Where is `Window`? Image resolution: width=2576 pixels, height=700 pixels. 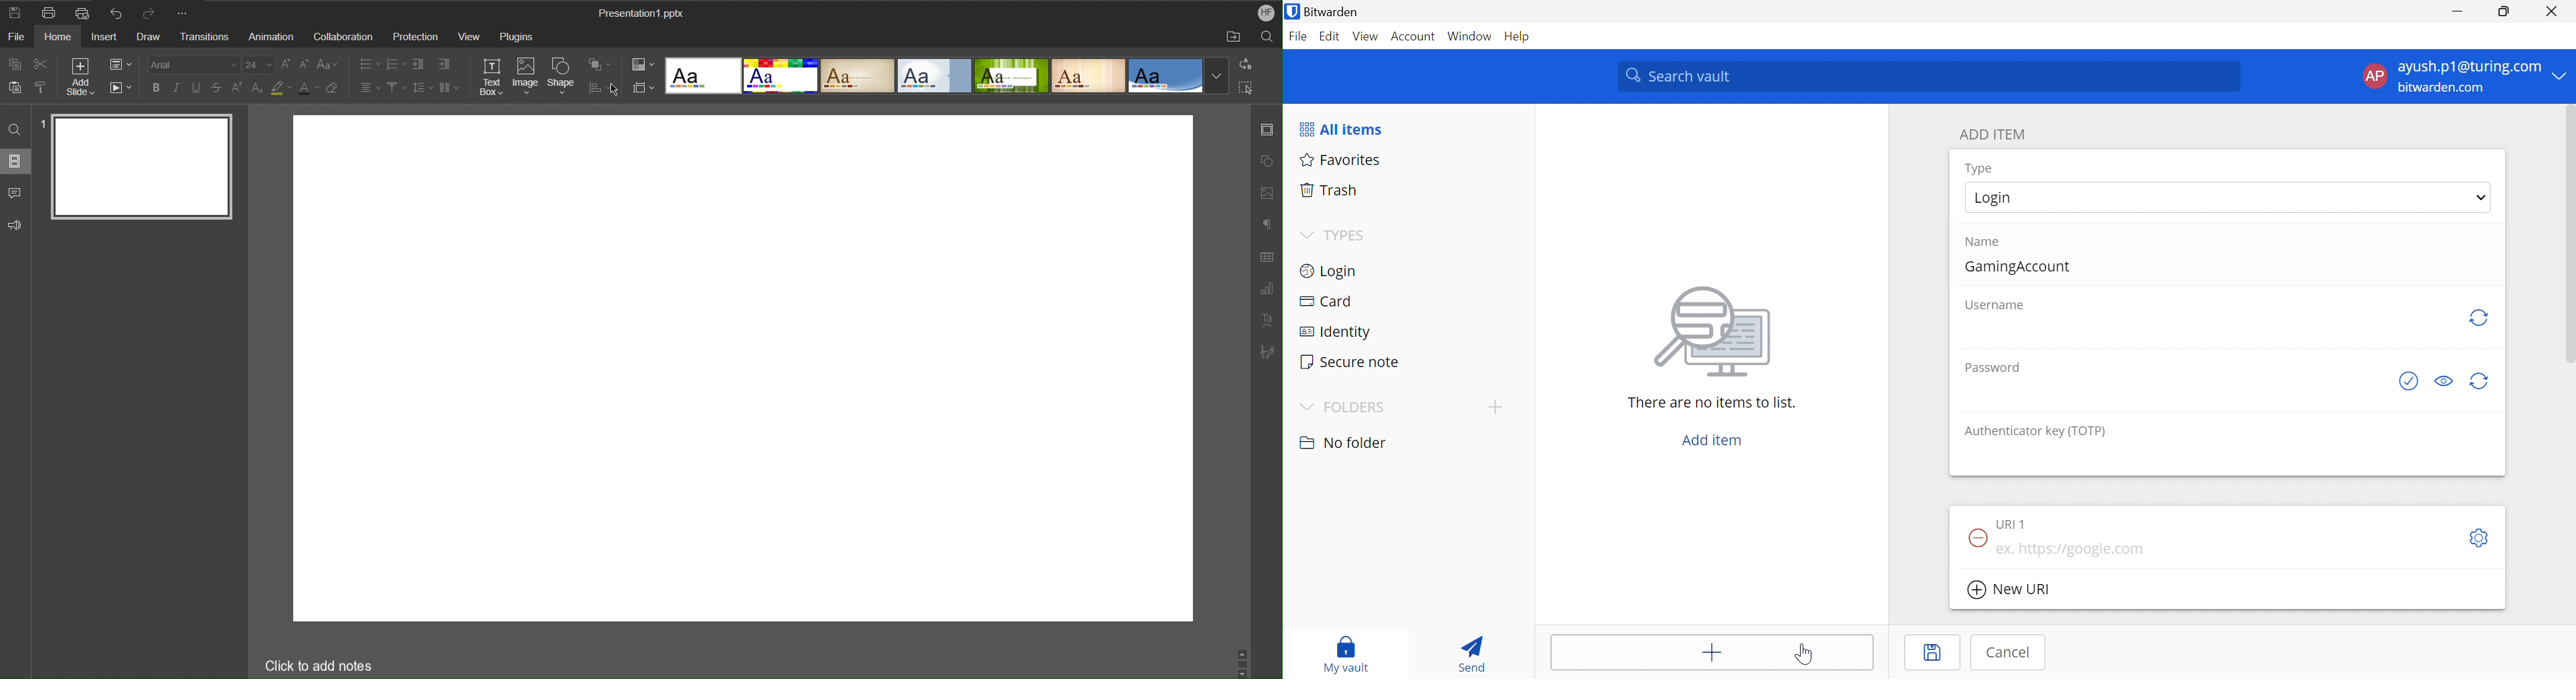
Window is located at coordinates (1469, 37).